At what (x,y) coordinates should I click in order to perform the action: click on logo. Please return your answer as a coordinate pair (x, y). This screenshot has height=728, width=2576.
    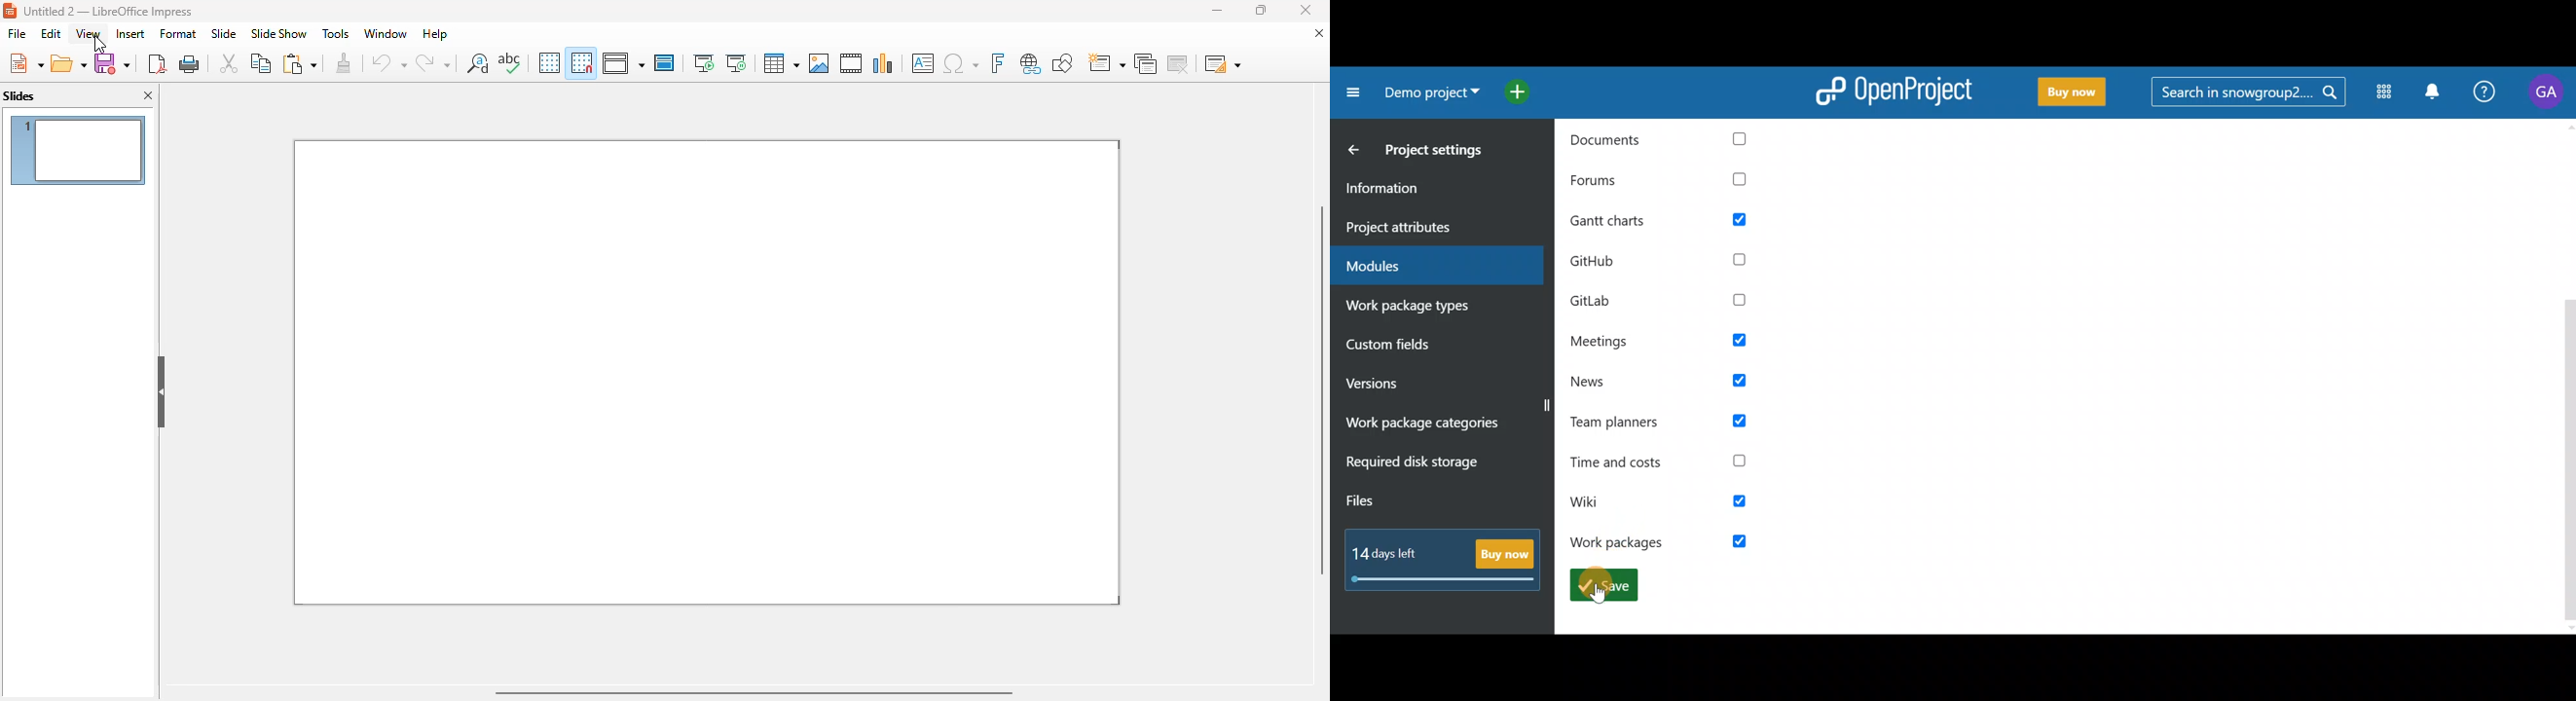
    Looking at the image, I should click on (10, 11).